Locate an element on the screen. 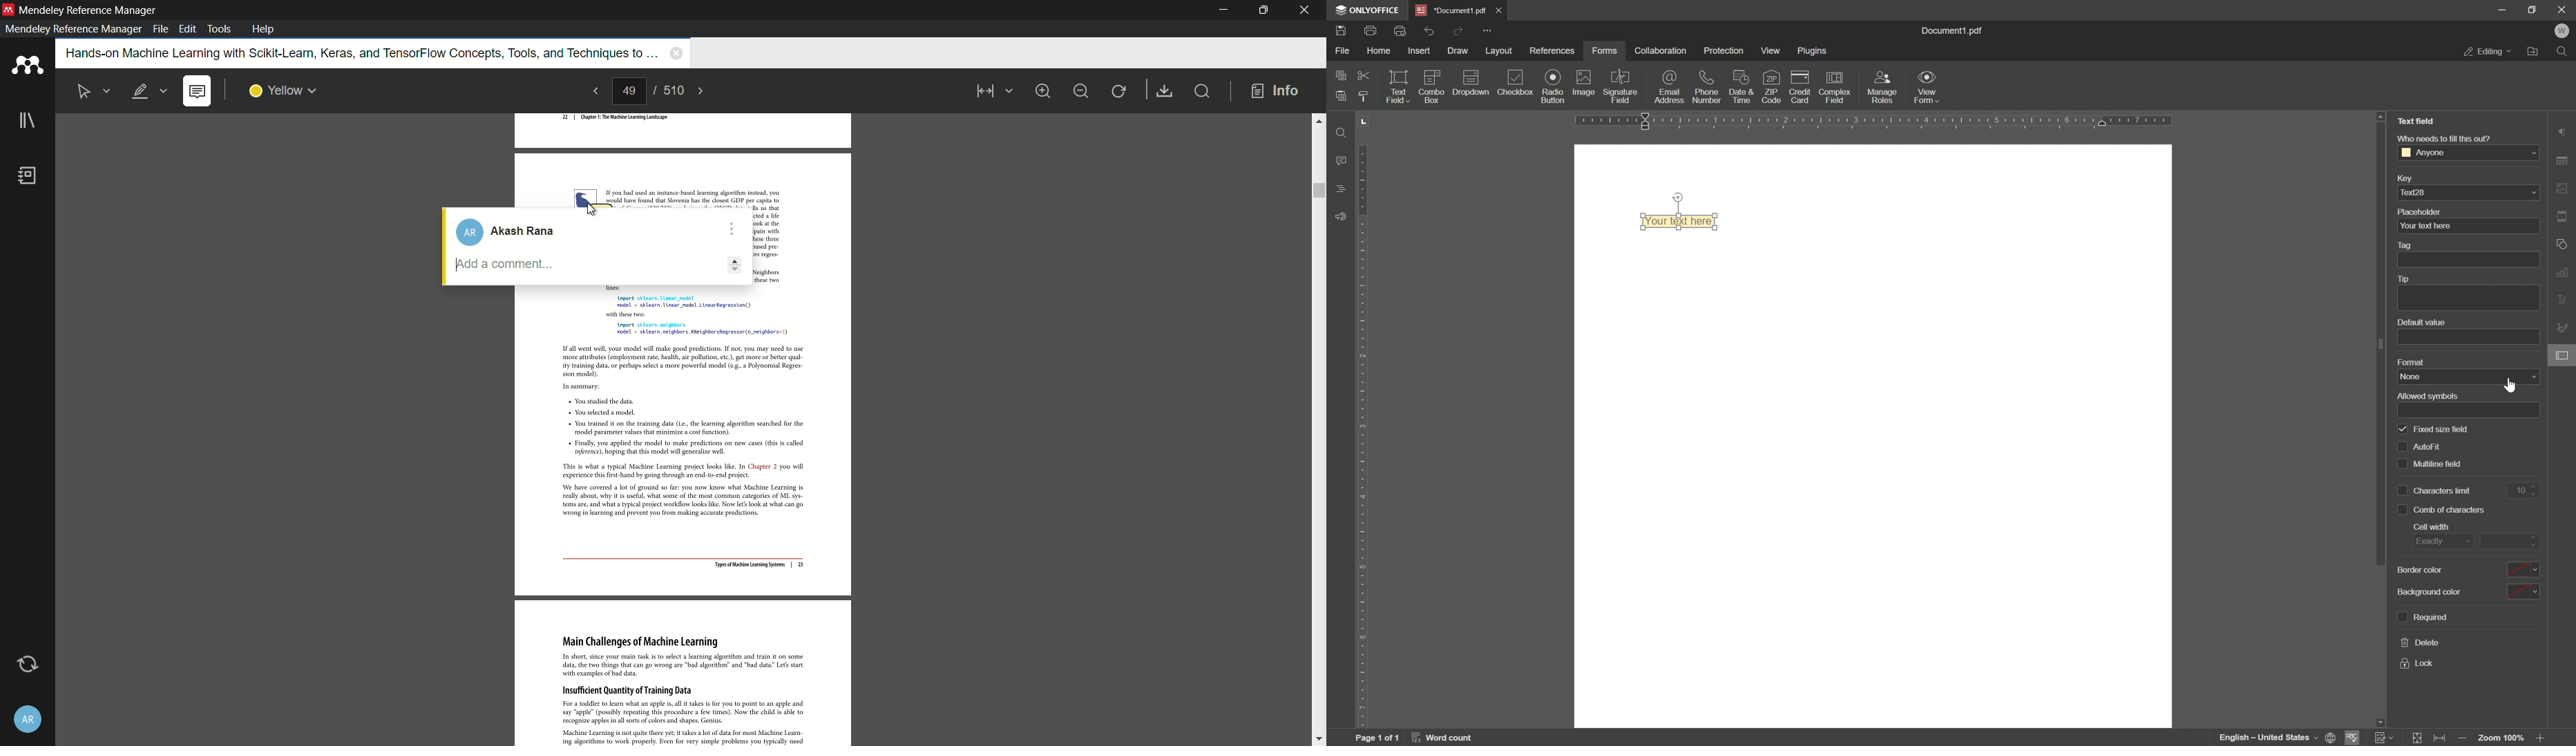  info is located at coordinates (1275, 90).